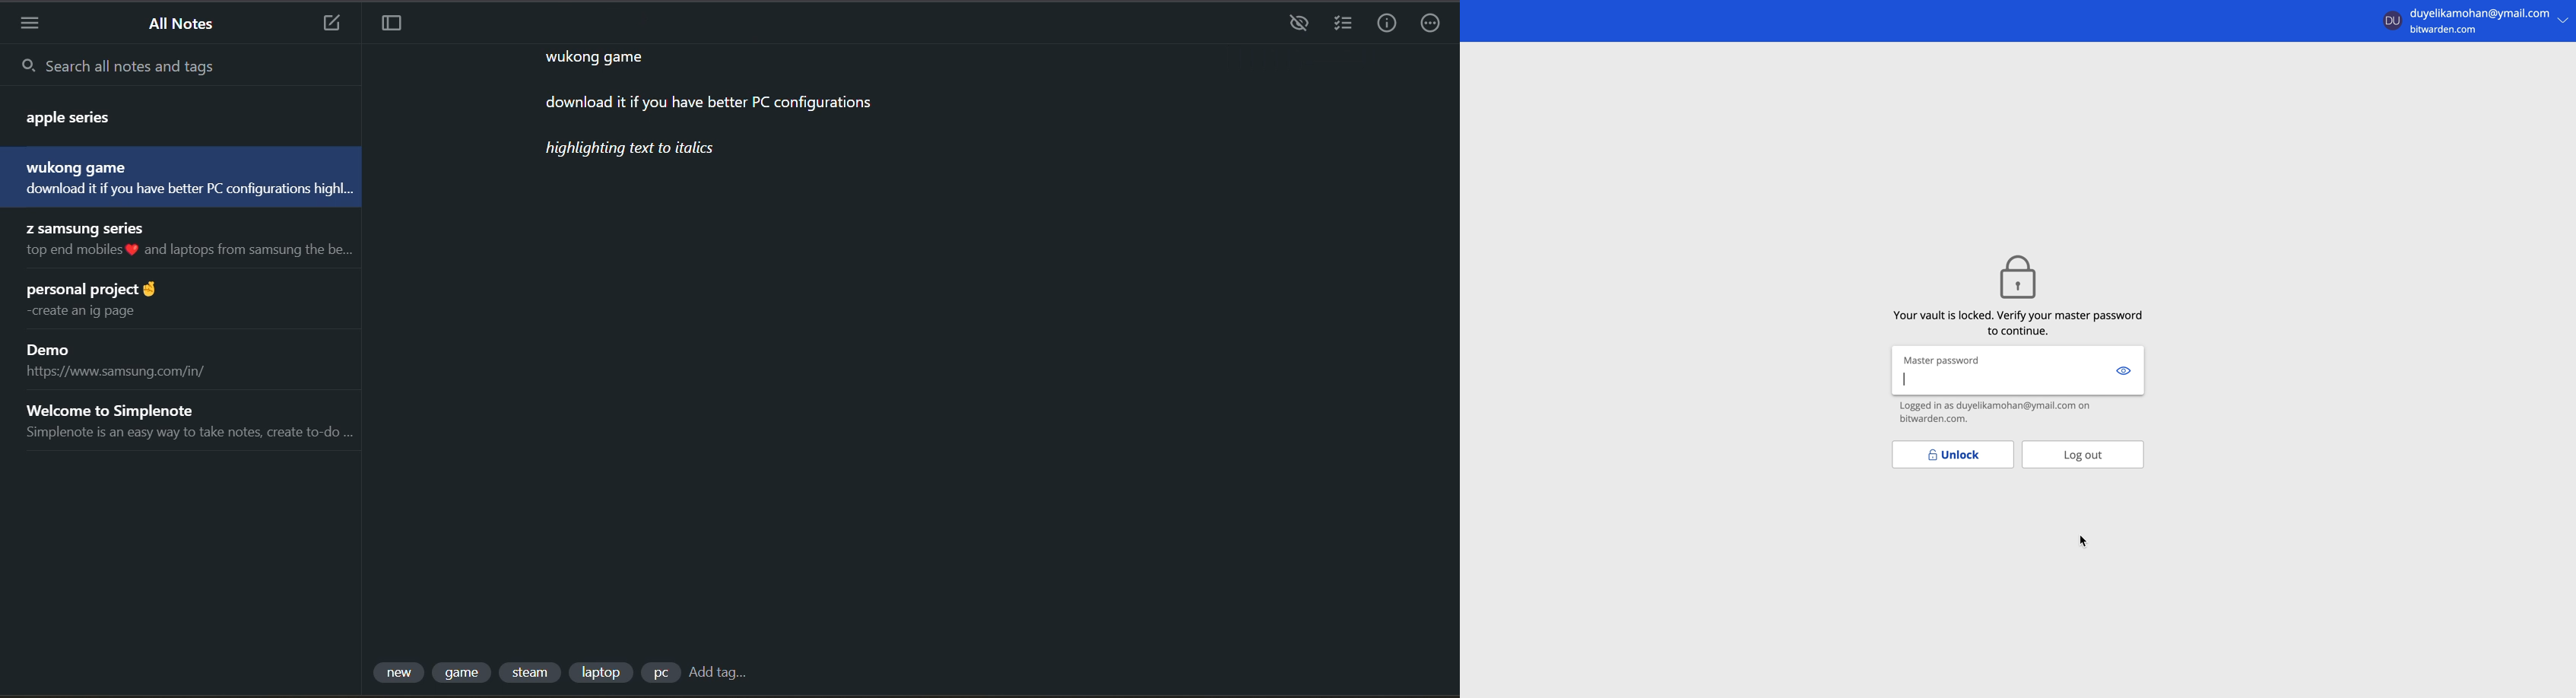 Image resolution: width=2576 pixels, height=700 pixels. I want to click on unlock, so click(1952, 454).